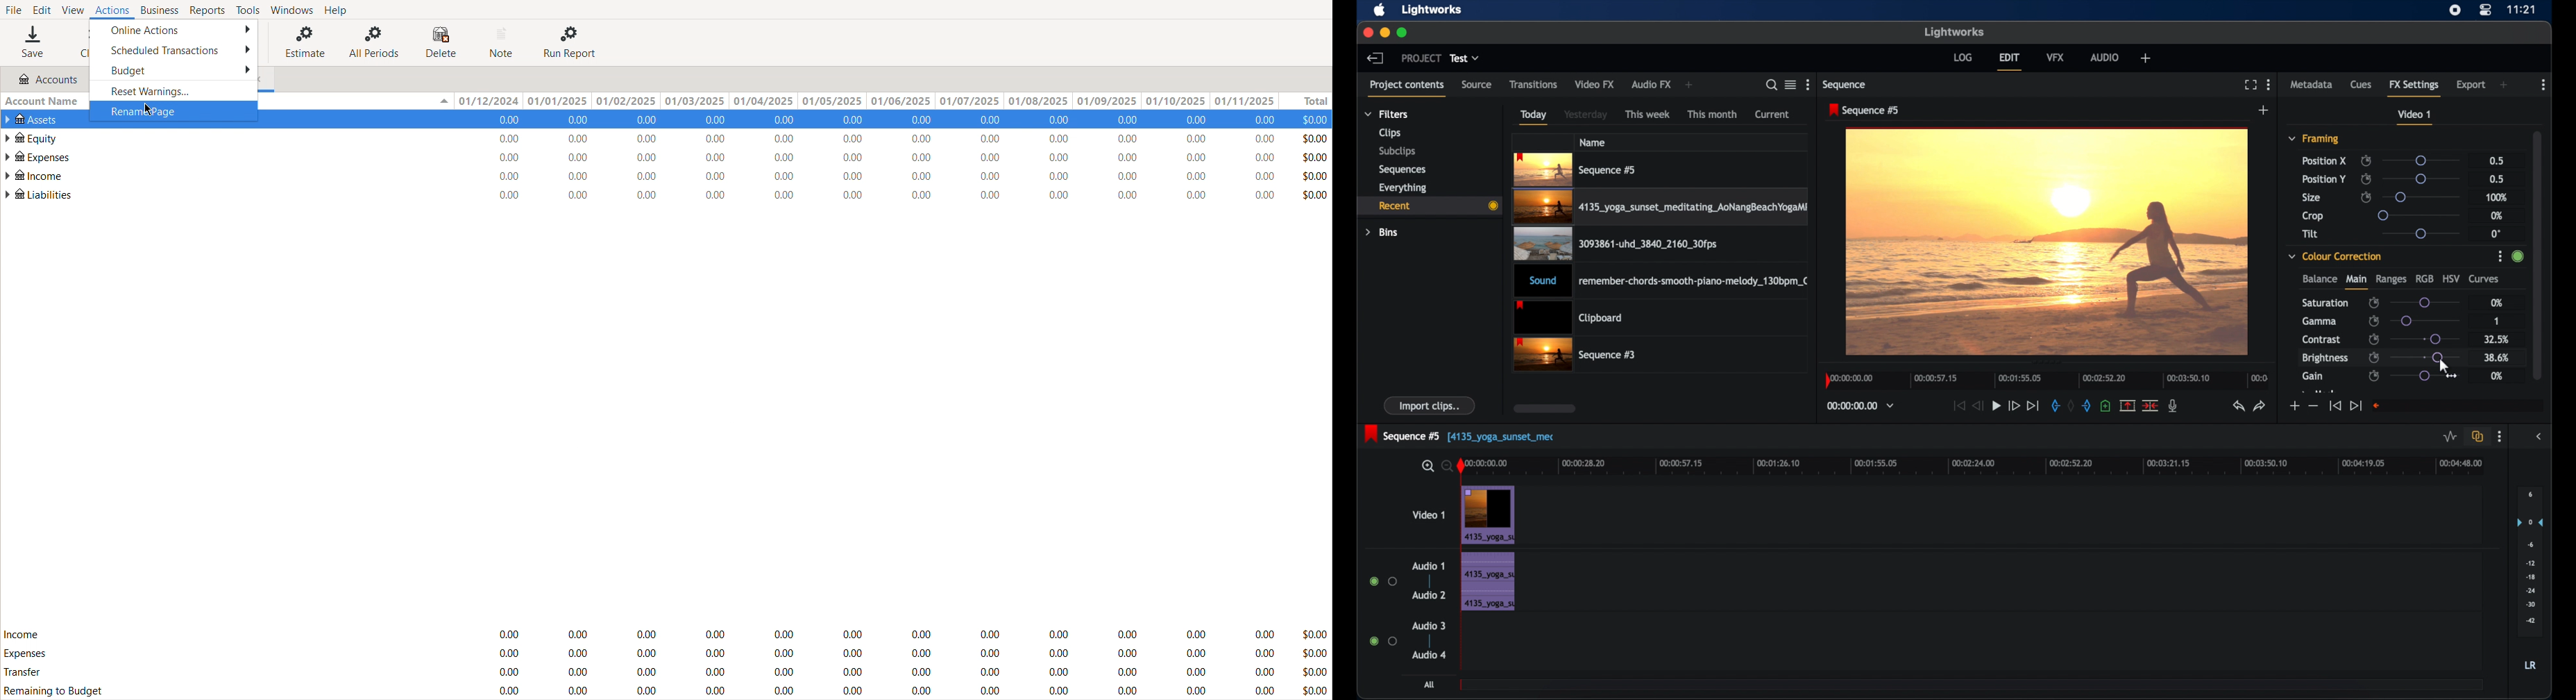 Image resolution: width=2576 pixels, height=700 pixels. Describe the element at coordinates (44, 101) in the screenshot. I see `Account Name` at that location.